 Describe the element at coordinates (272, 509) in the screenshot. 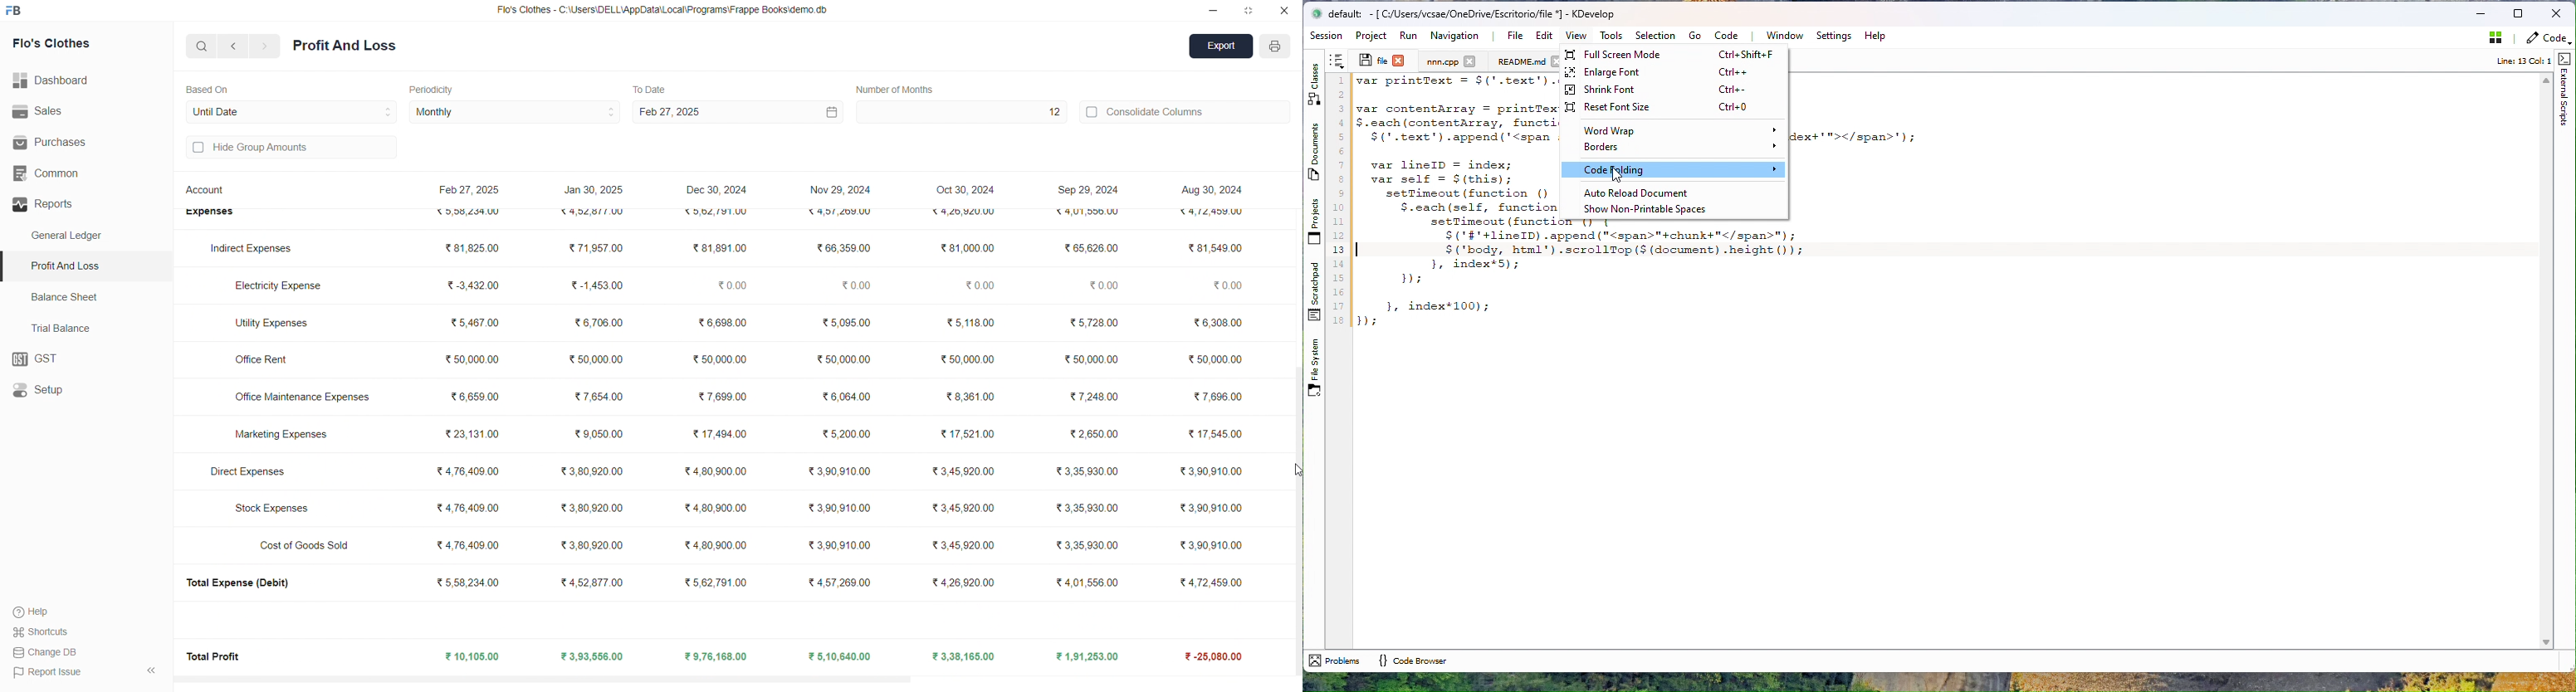

I see `Stock Expenses` at that location.